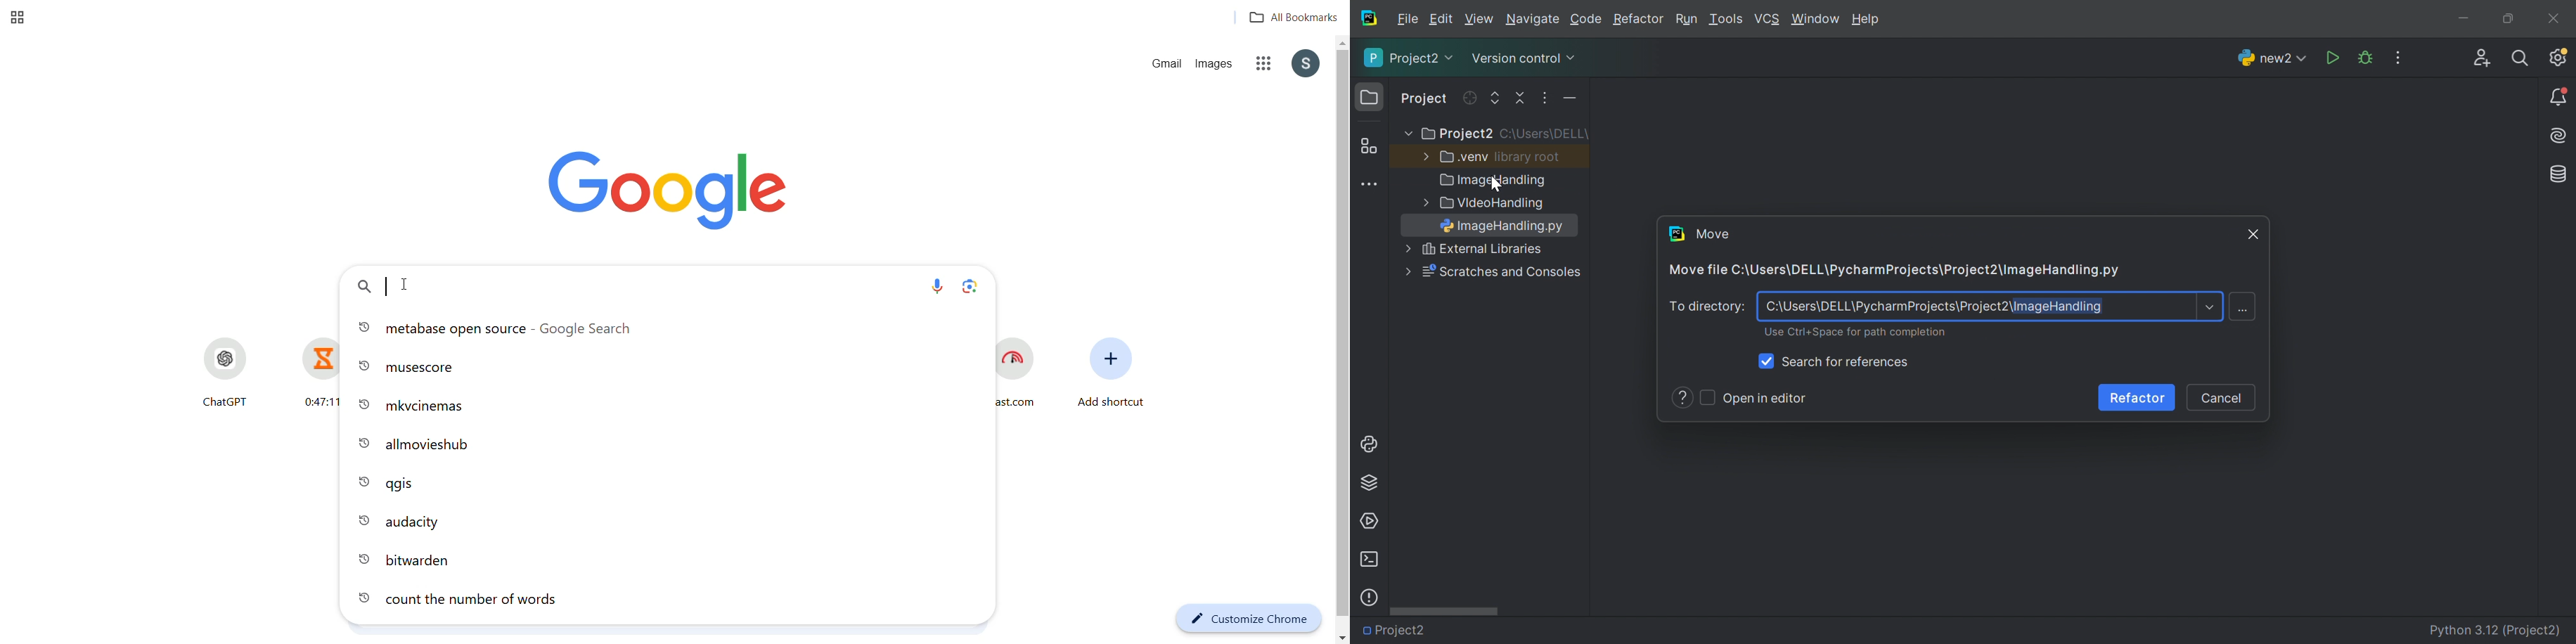 This screenshot has width=2576, height=644. Describe the element at coordinates (2497, 631) in the screenshot. I see `Python 3.12 (Project2)` at that location.